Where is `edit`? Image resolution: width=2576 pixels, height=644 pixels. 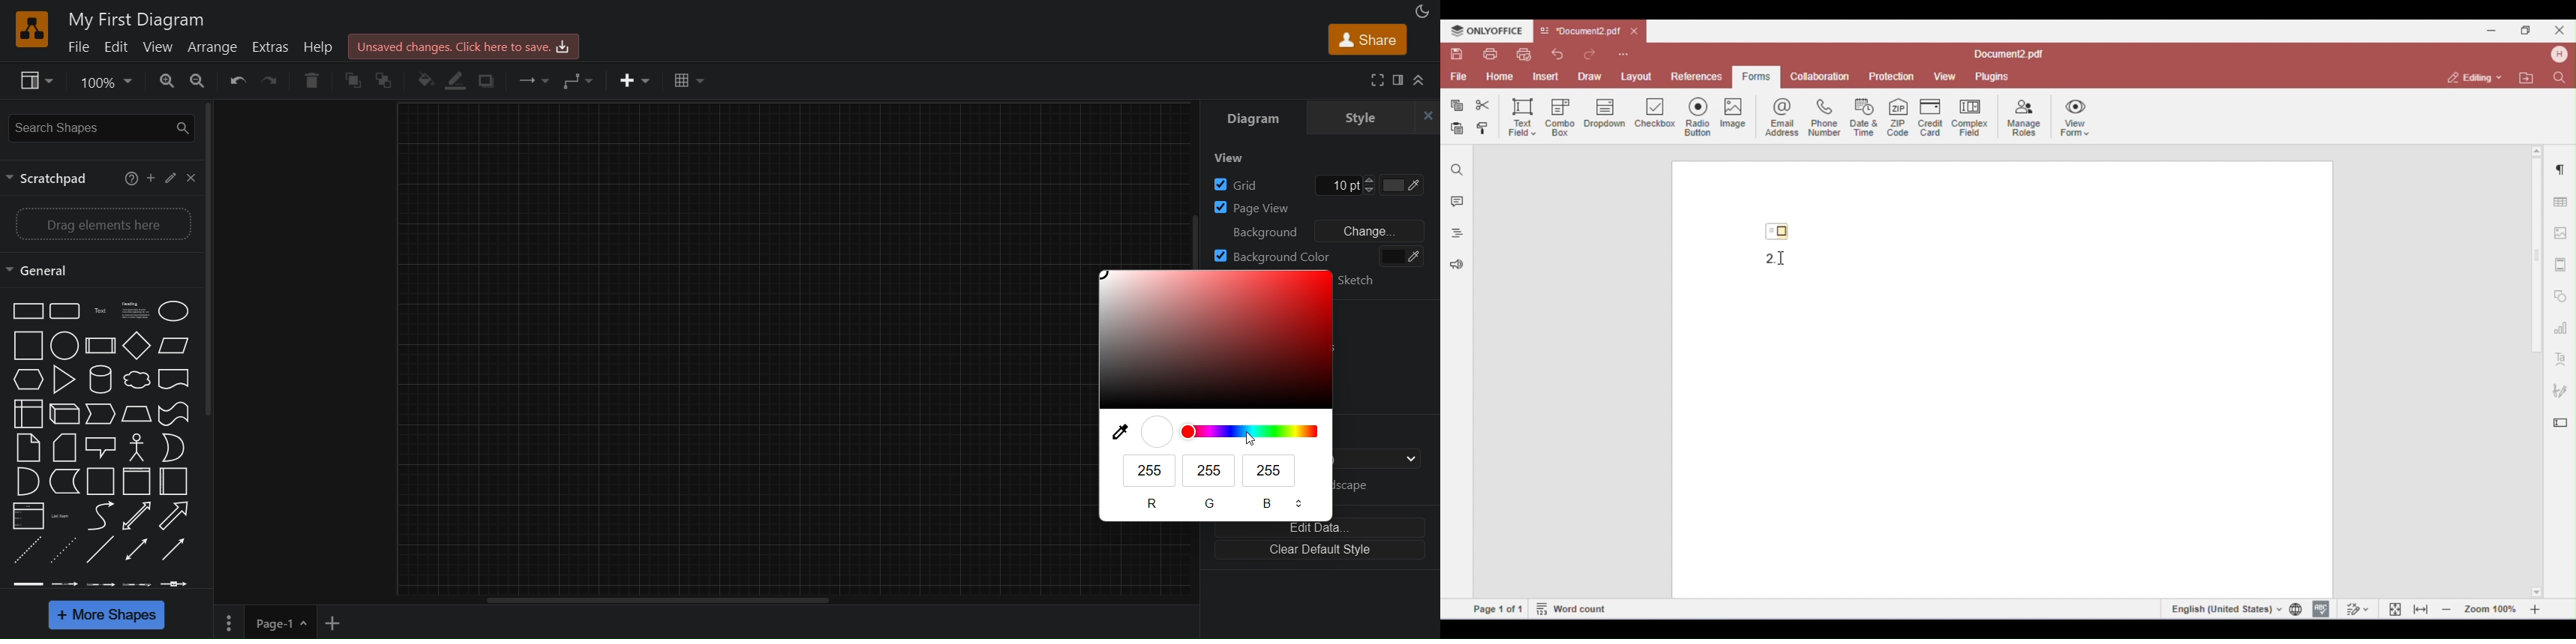
edit is located at coordinates (171, 178).